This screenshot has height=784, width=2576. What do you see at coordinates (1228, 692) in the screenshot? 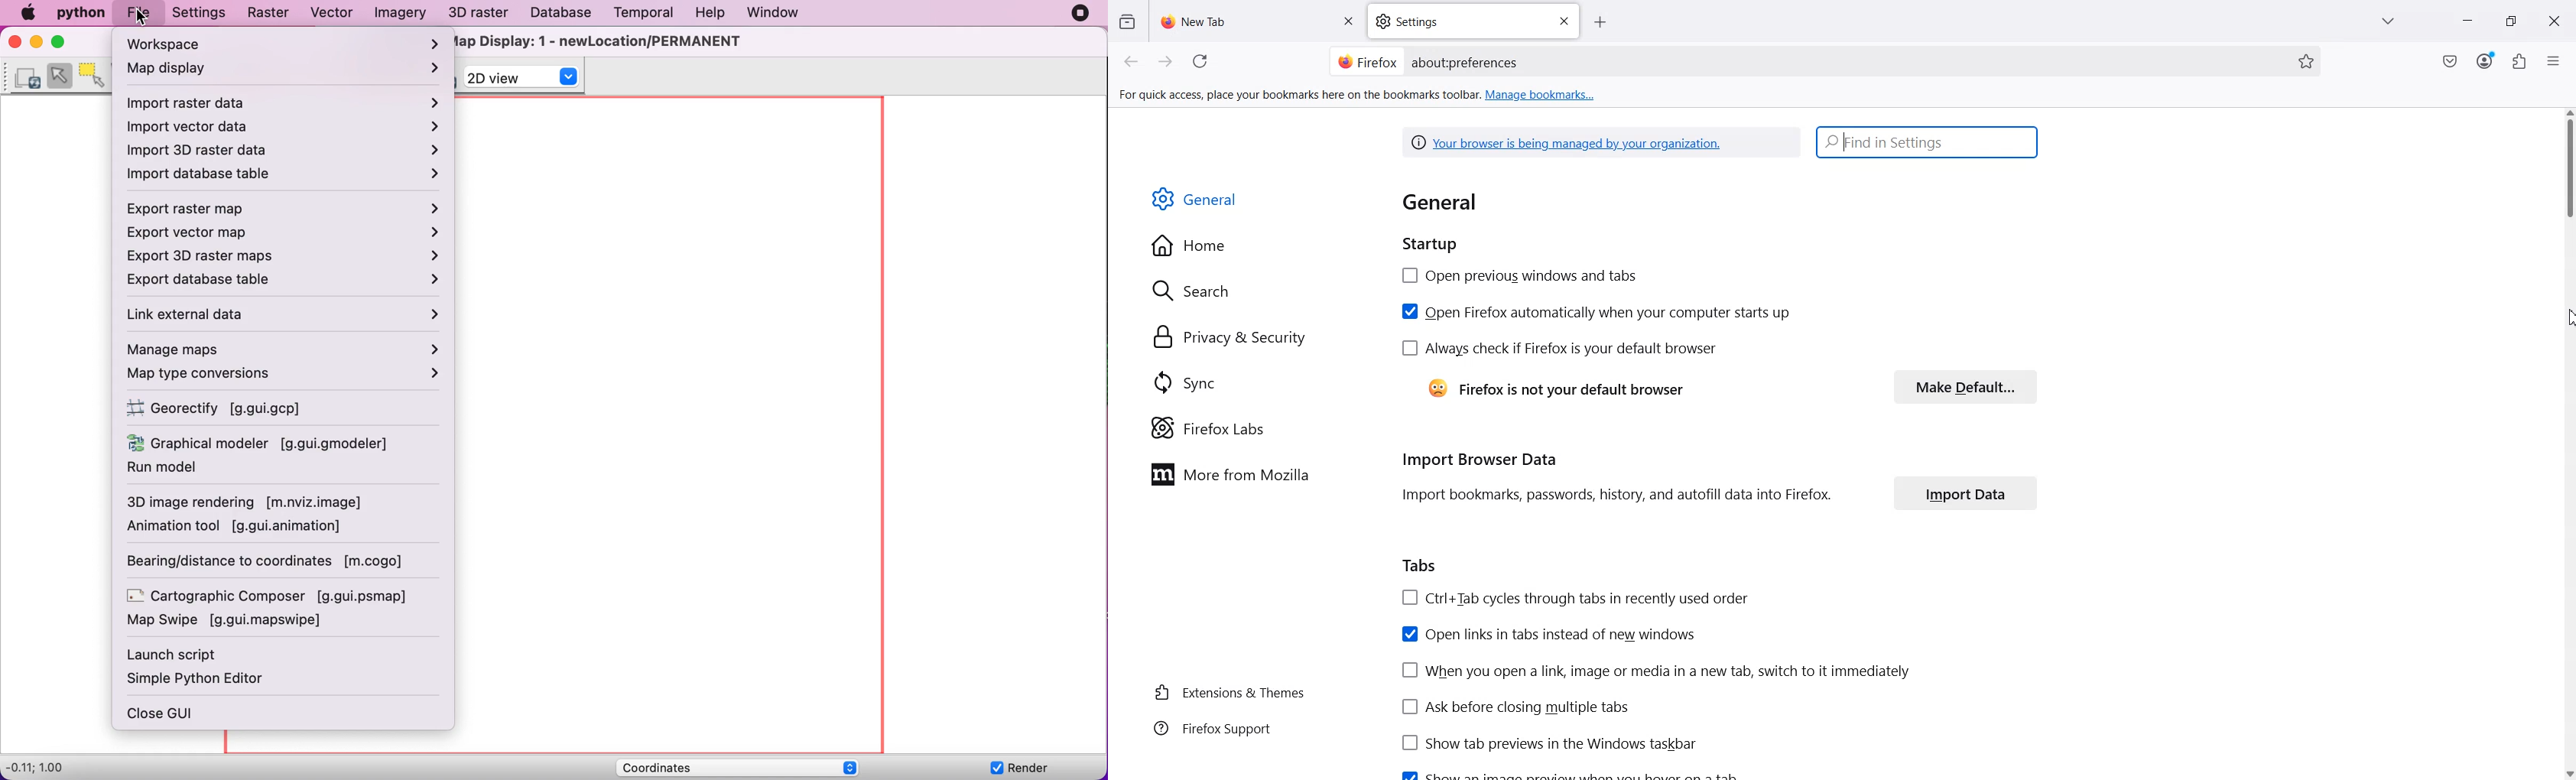
I see `89 Extensions & Themes` at bounding box center [1228, 692].